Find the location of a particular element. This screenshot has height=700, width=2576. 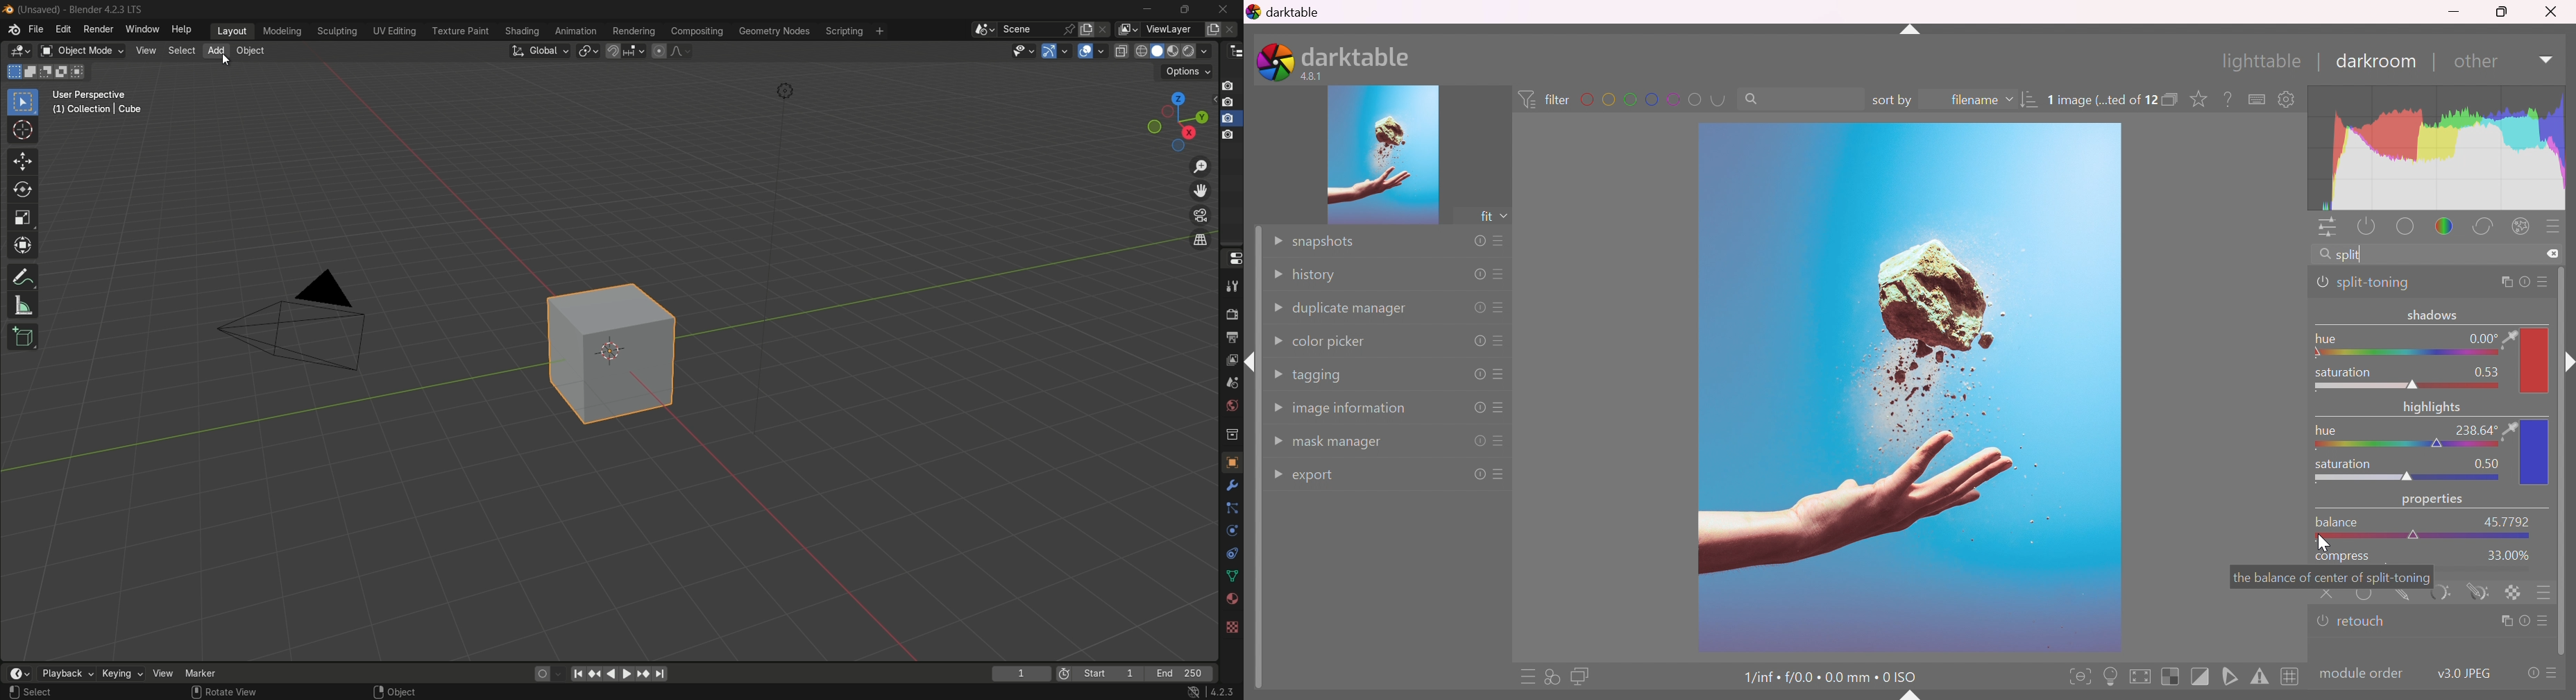

reset is located at coordinates (1479, 274).